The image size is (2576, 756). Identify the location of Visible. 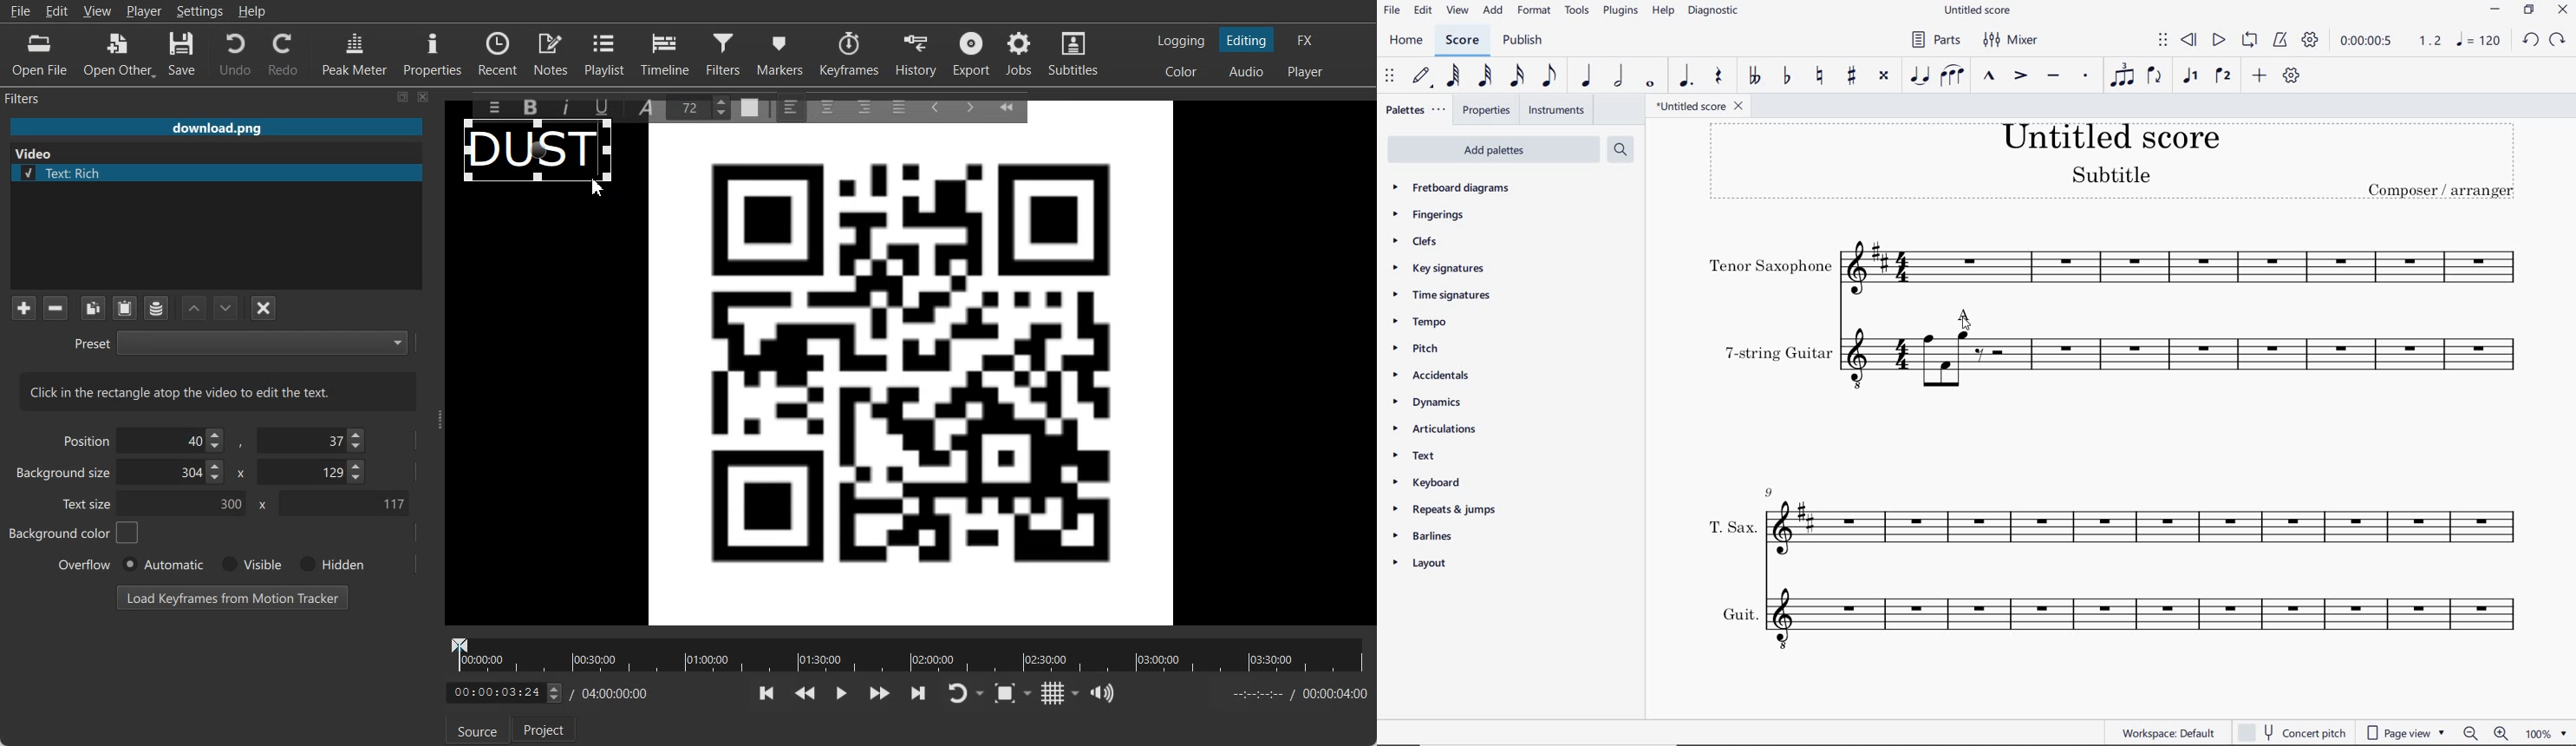
(250, 565).